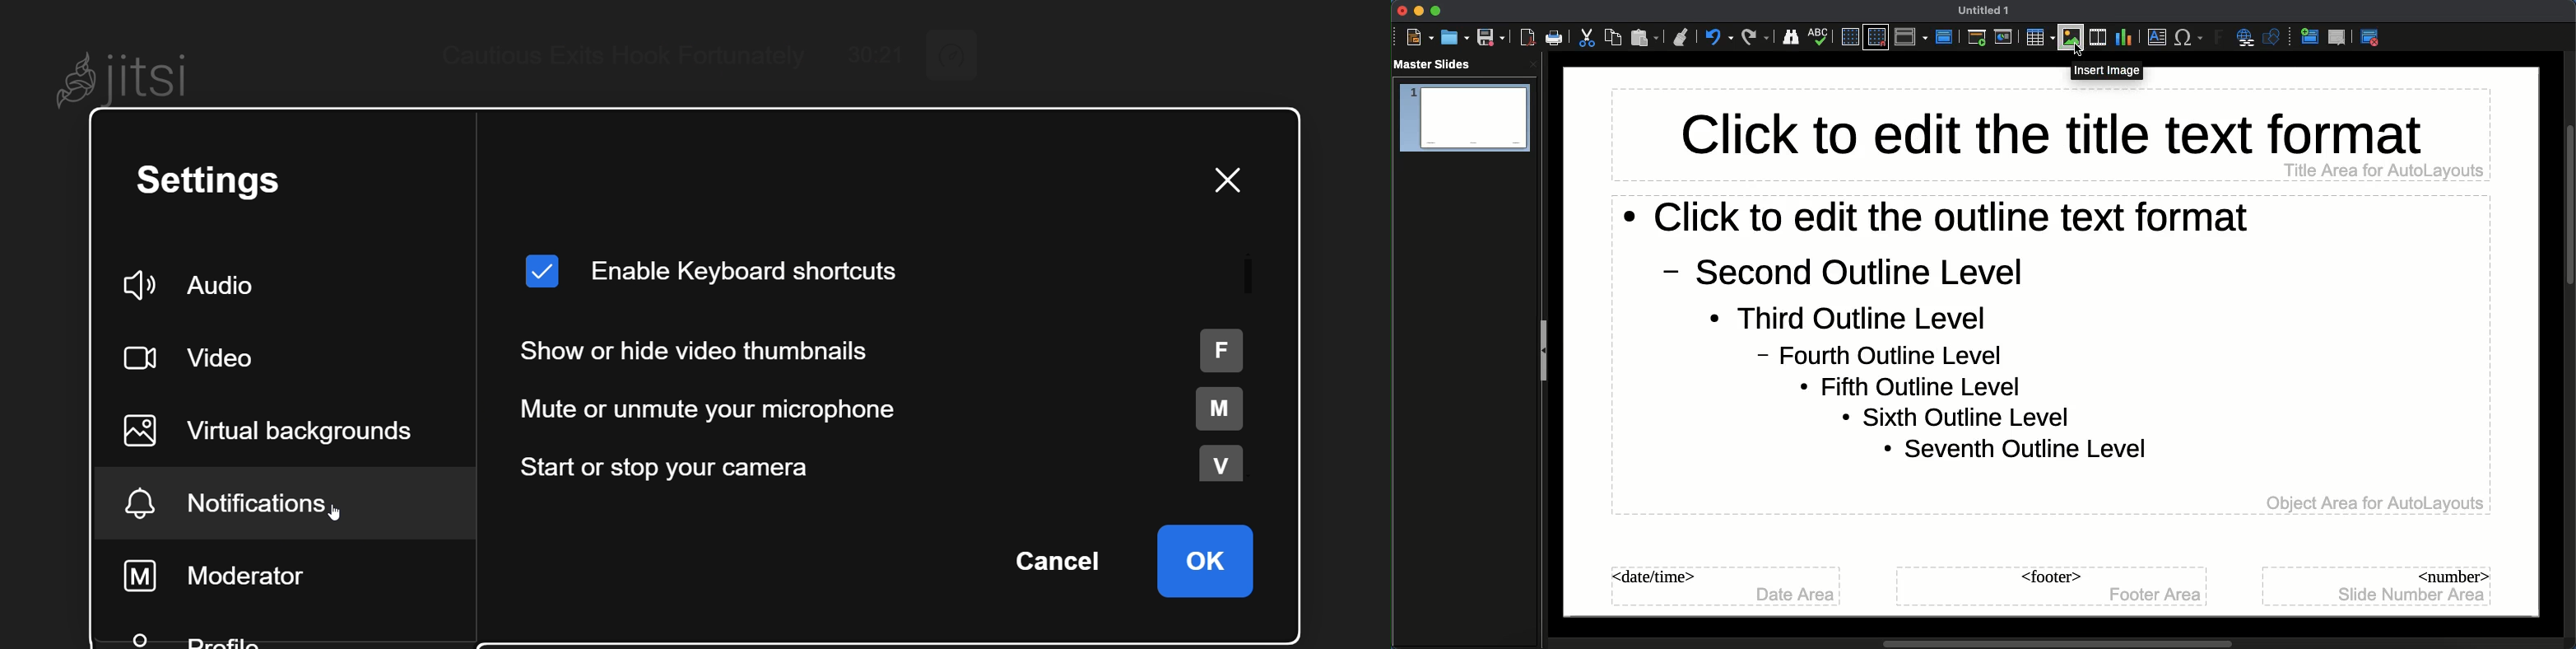  What do you see at coordinates (1719, 37) in the screenshot?
I see `Undo` at bounding box center [1719, 37].